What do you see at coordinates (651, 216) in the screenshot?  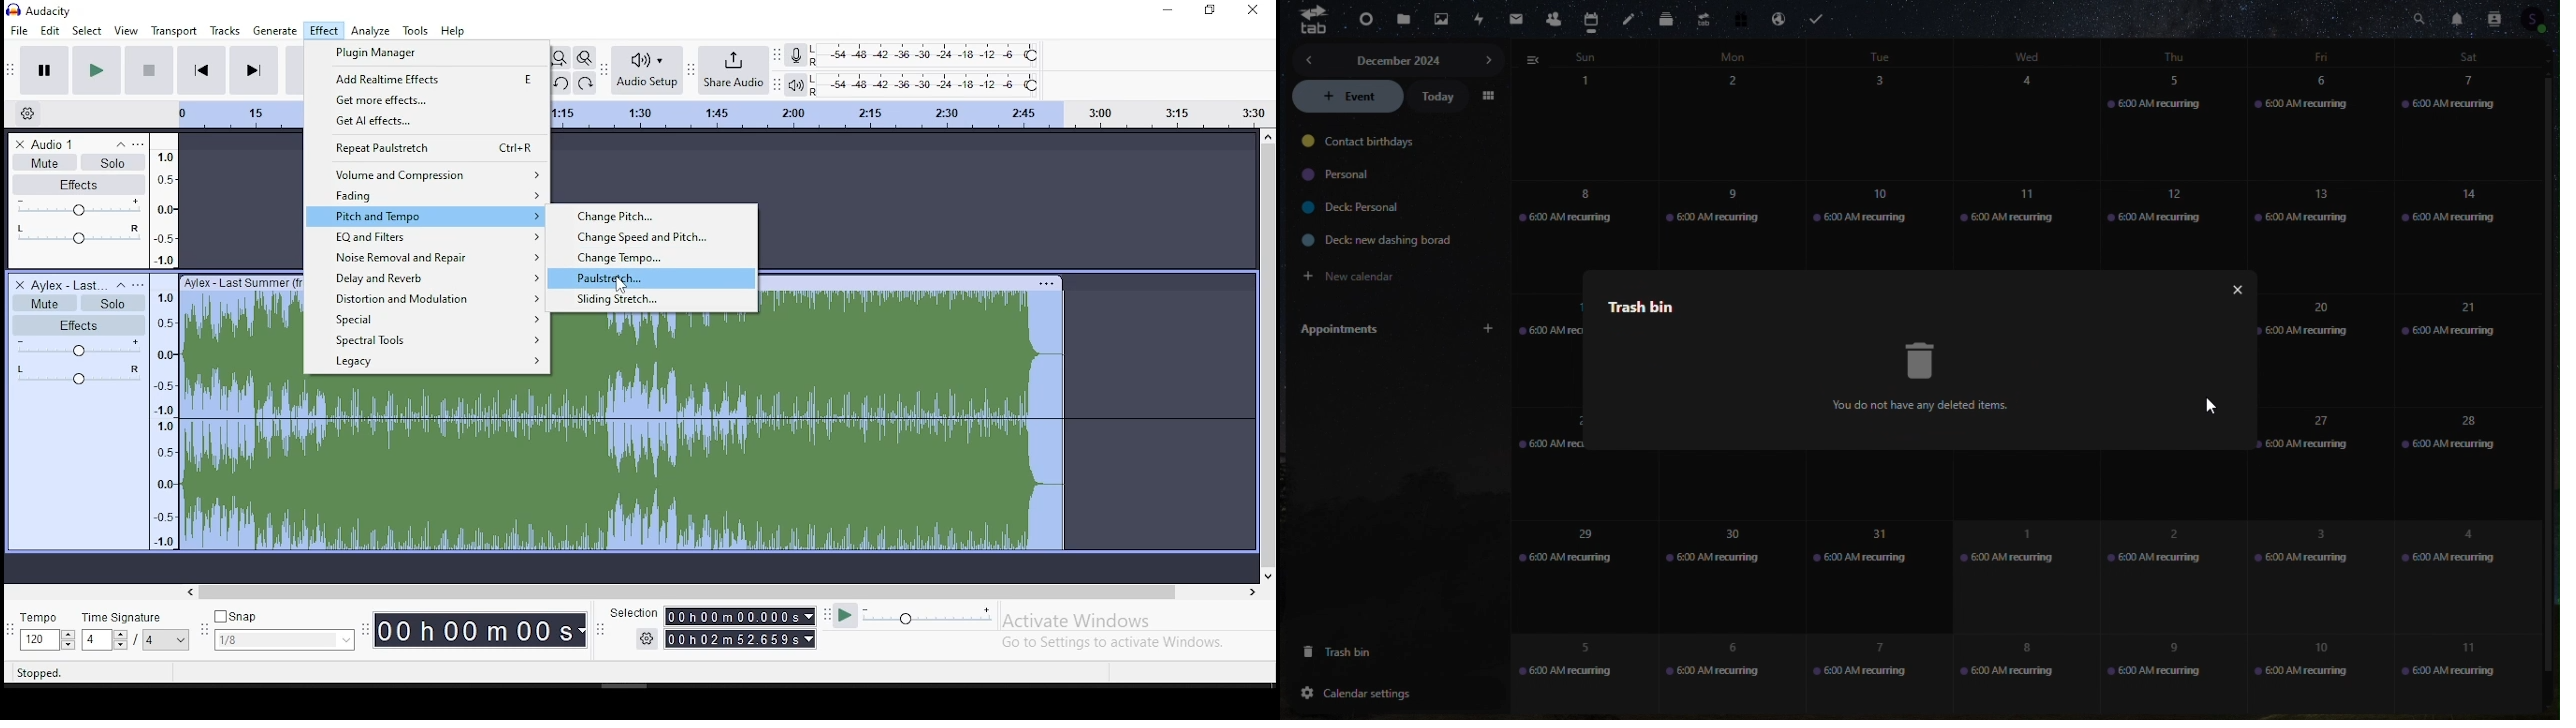 I see `change pitch` at bounding box center [651, 216].